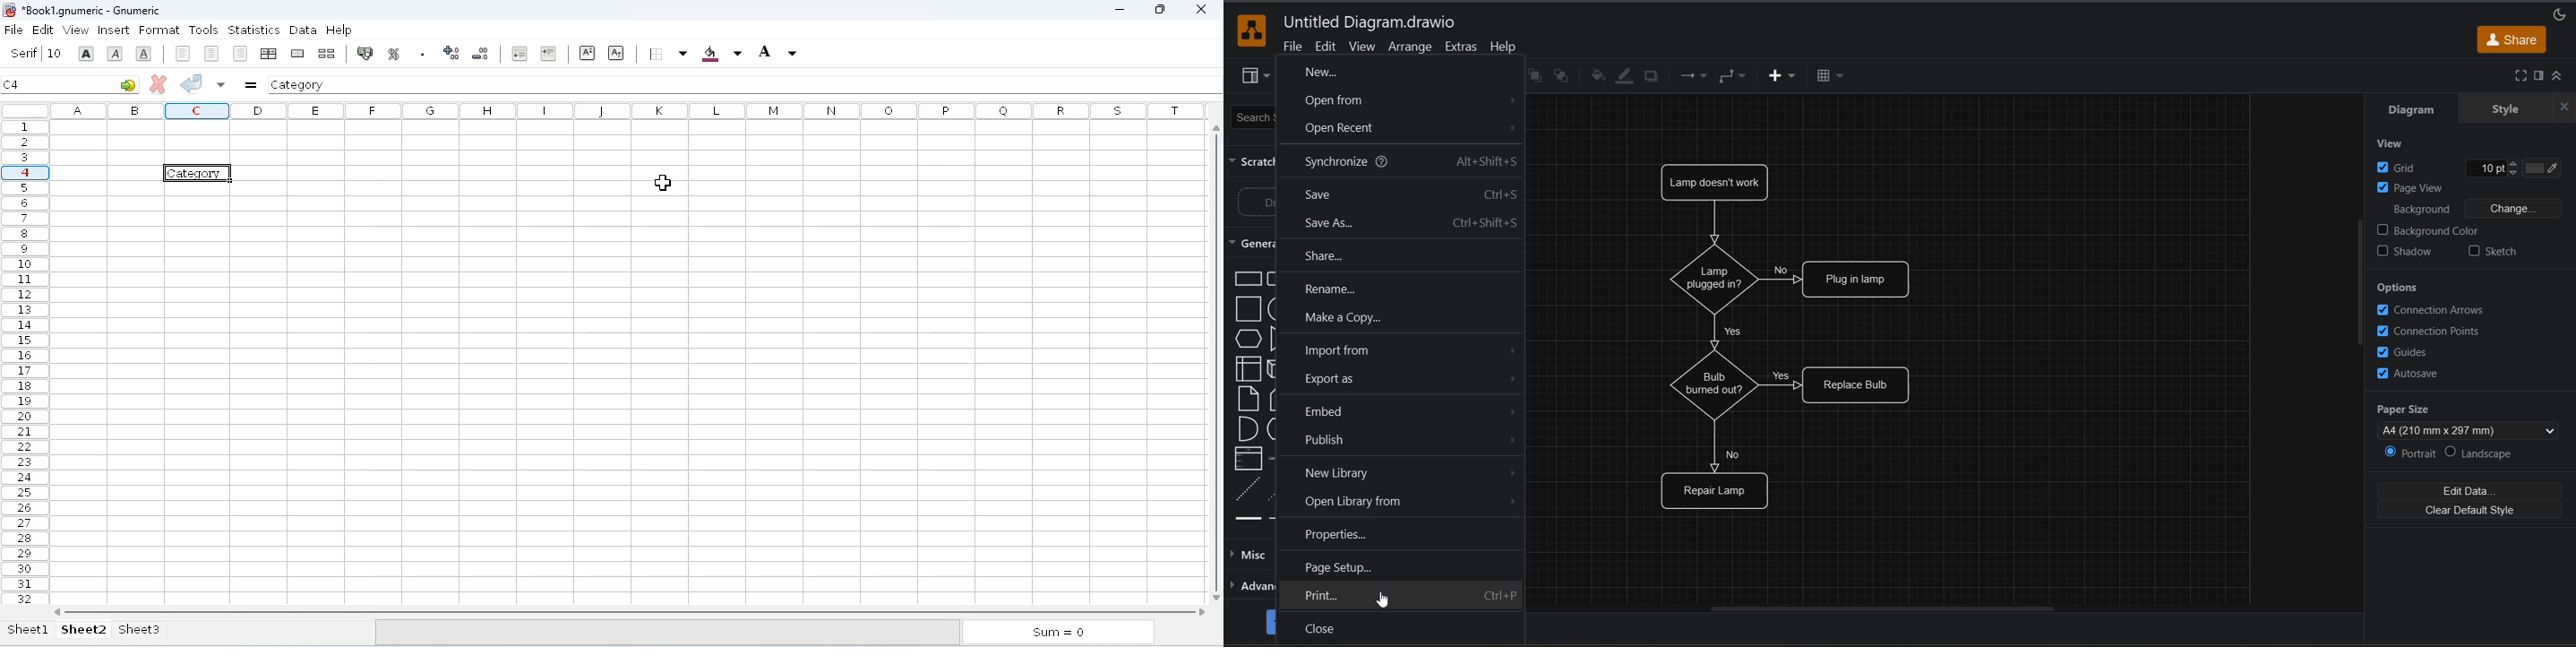 This screenshot has width=2576, height=672. What do you see at coordinates (29, 629) in the screenshot?
I see `sheet1` at bounding box center [29, 629].